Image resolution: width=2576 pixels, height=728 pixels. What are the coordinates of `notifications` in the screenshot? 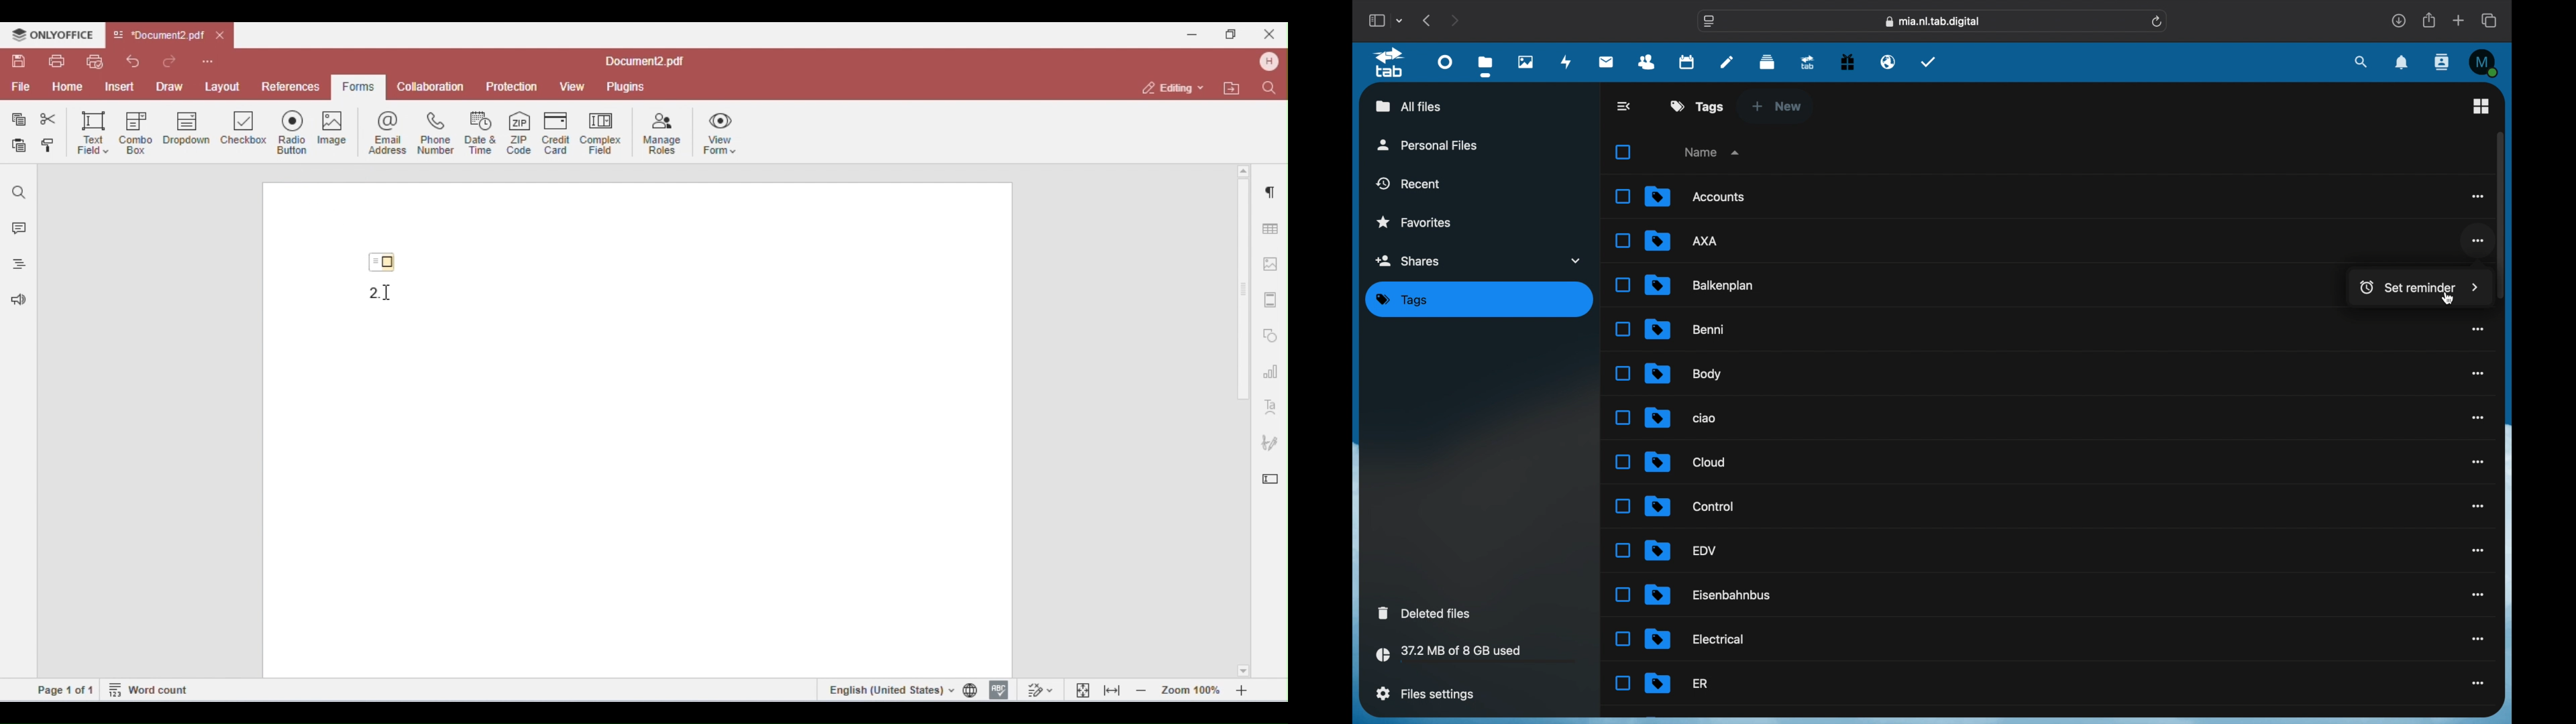 It's located at (2403, 63).